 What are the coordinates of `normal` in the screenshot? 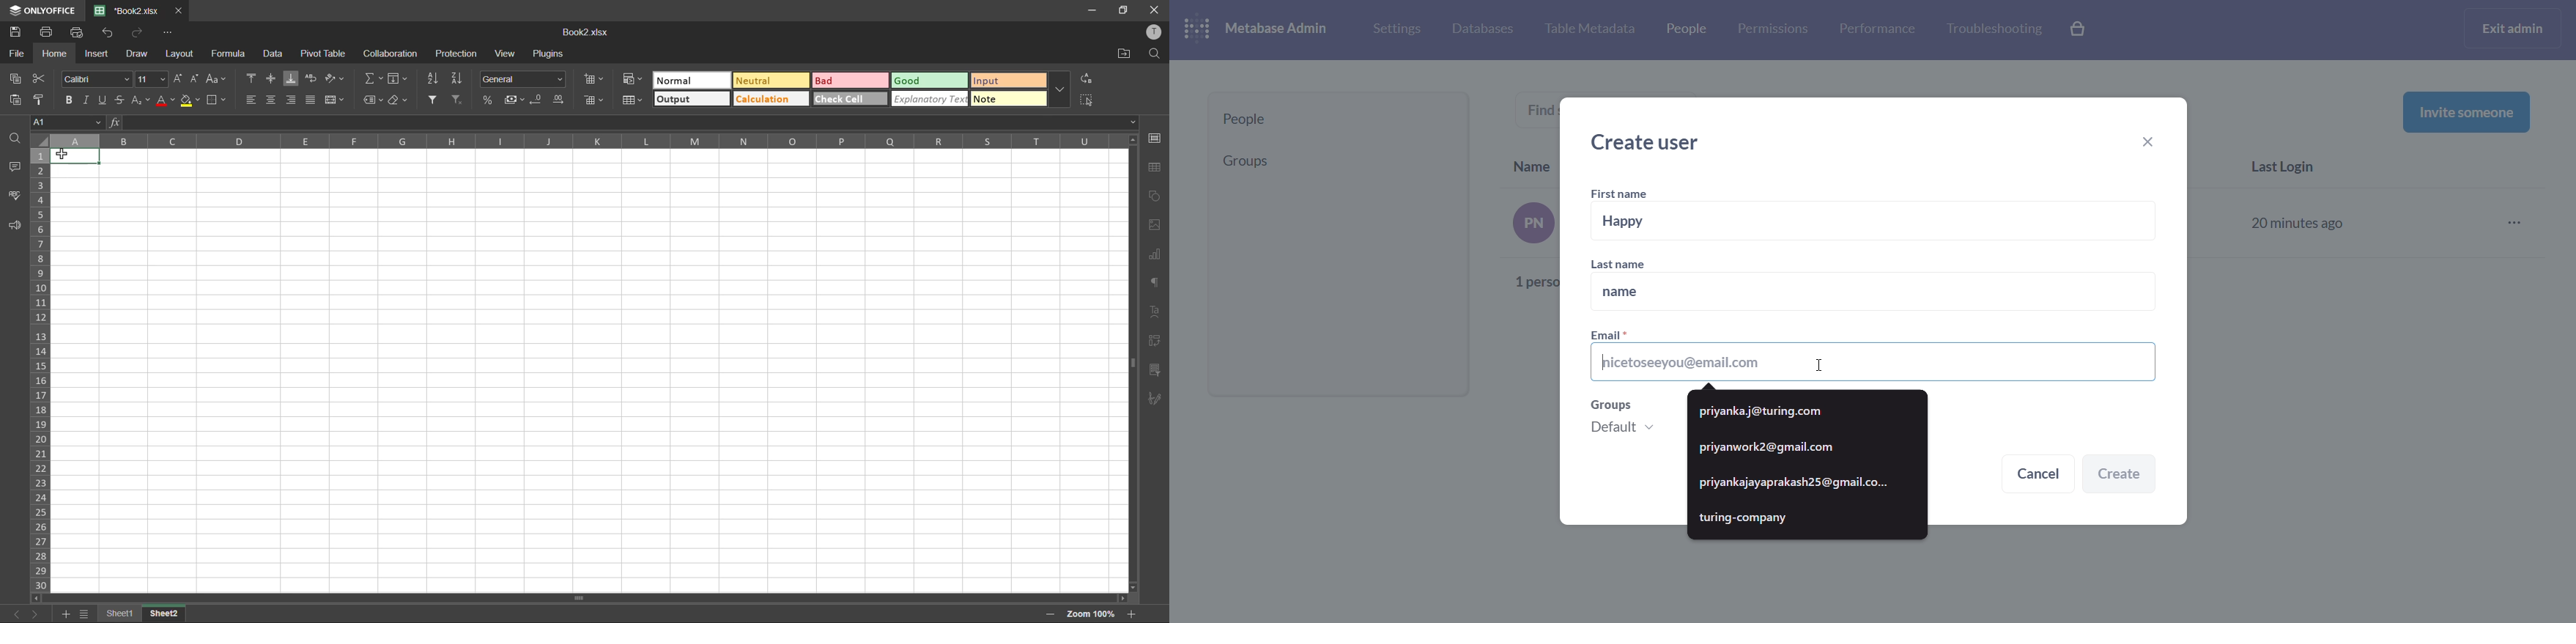 It's located at (693, 80).